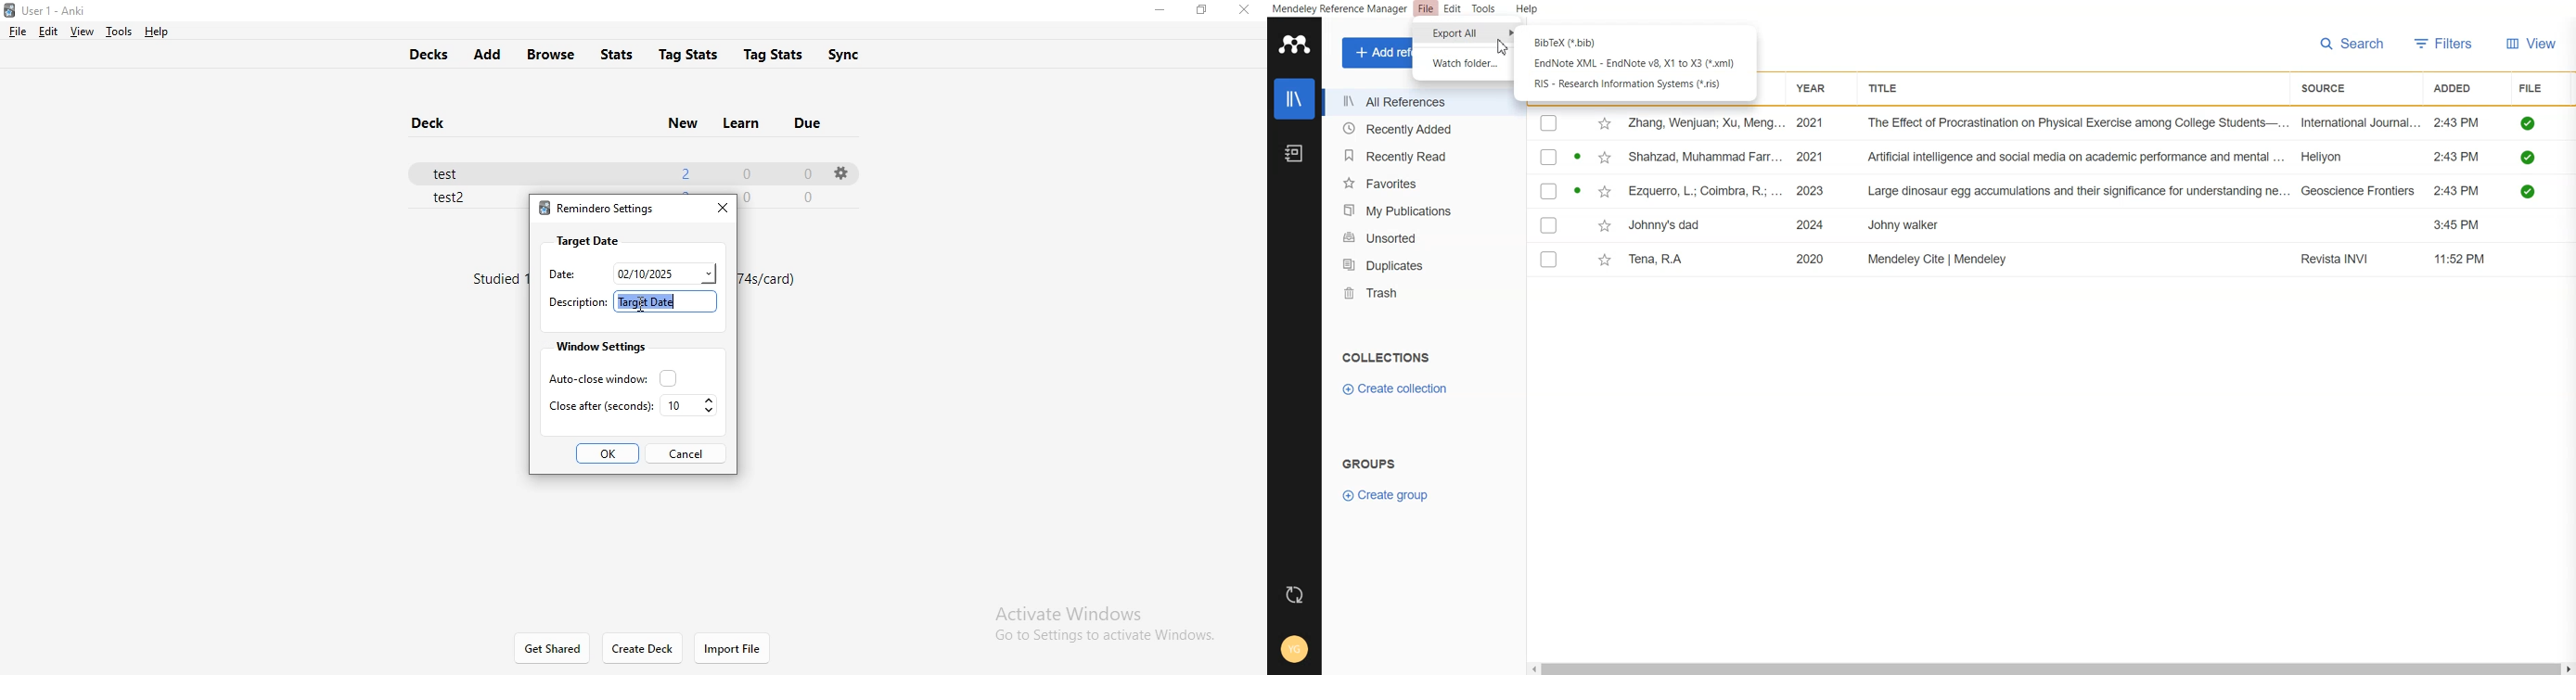 Image resolution: width=2576 pixels, height=700 pixels. What do you see at coordinates (664, 272) in the screenshot?
I see `date` at bounding box center [664, 272].